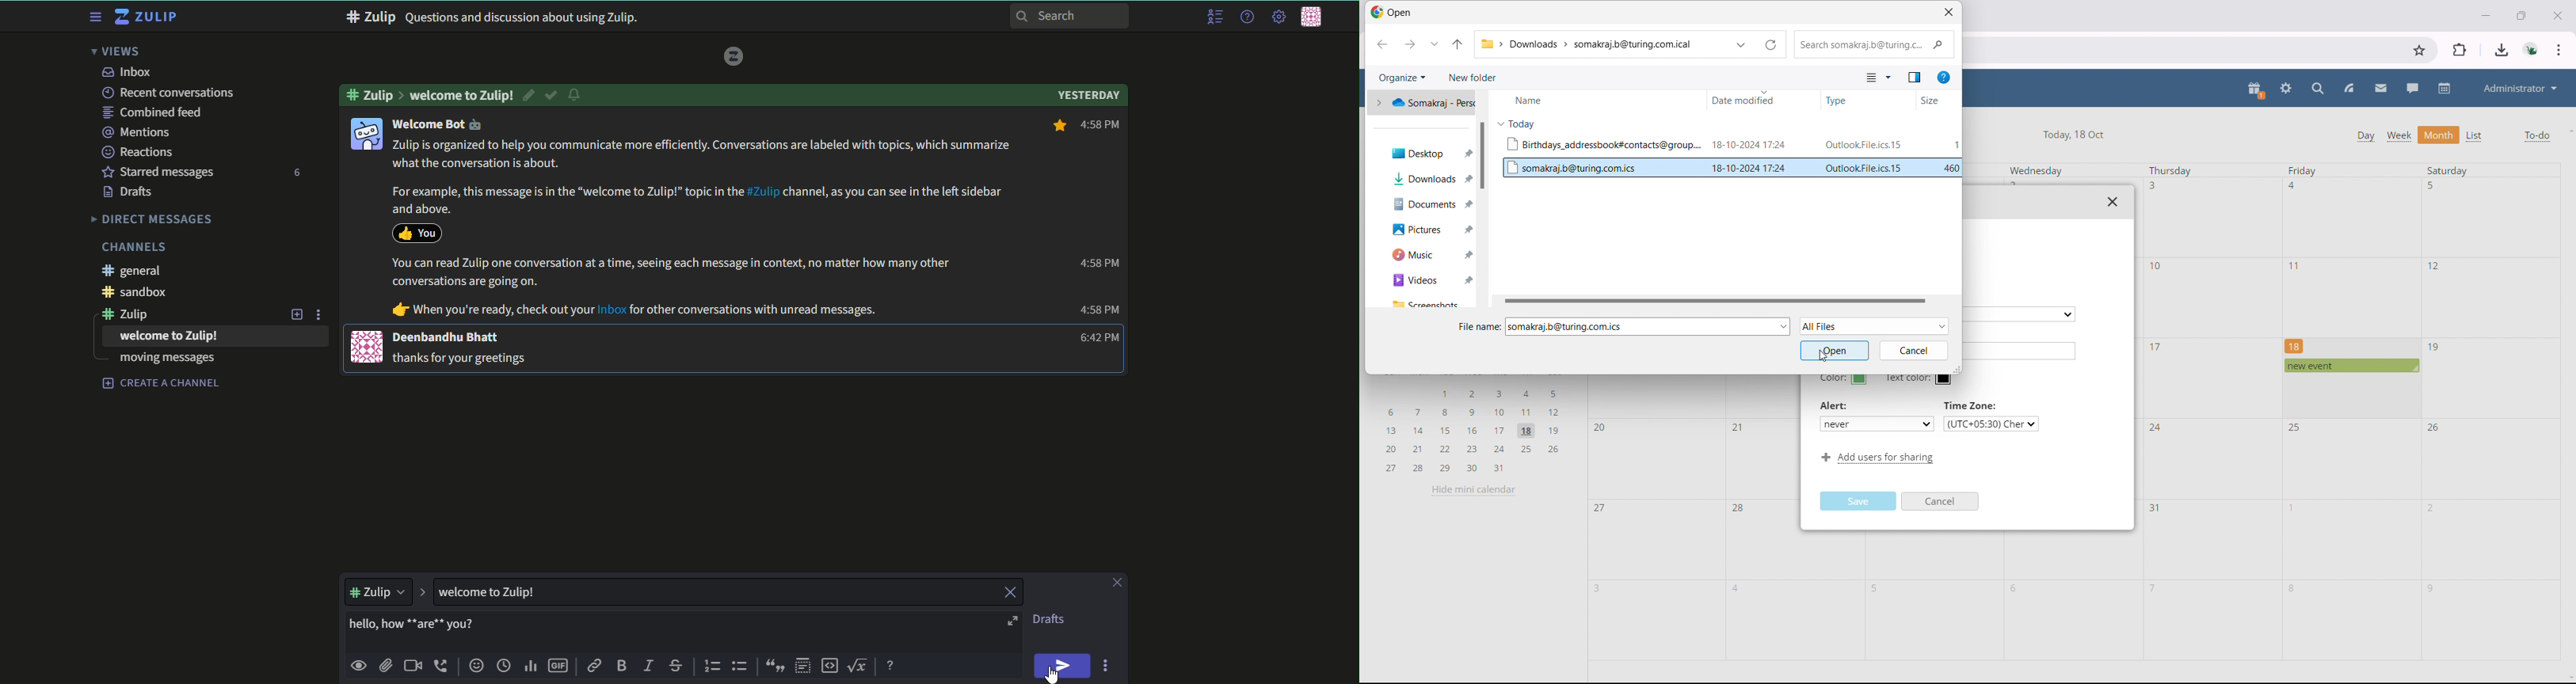  I want to click on Open, so click(1395, 14).